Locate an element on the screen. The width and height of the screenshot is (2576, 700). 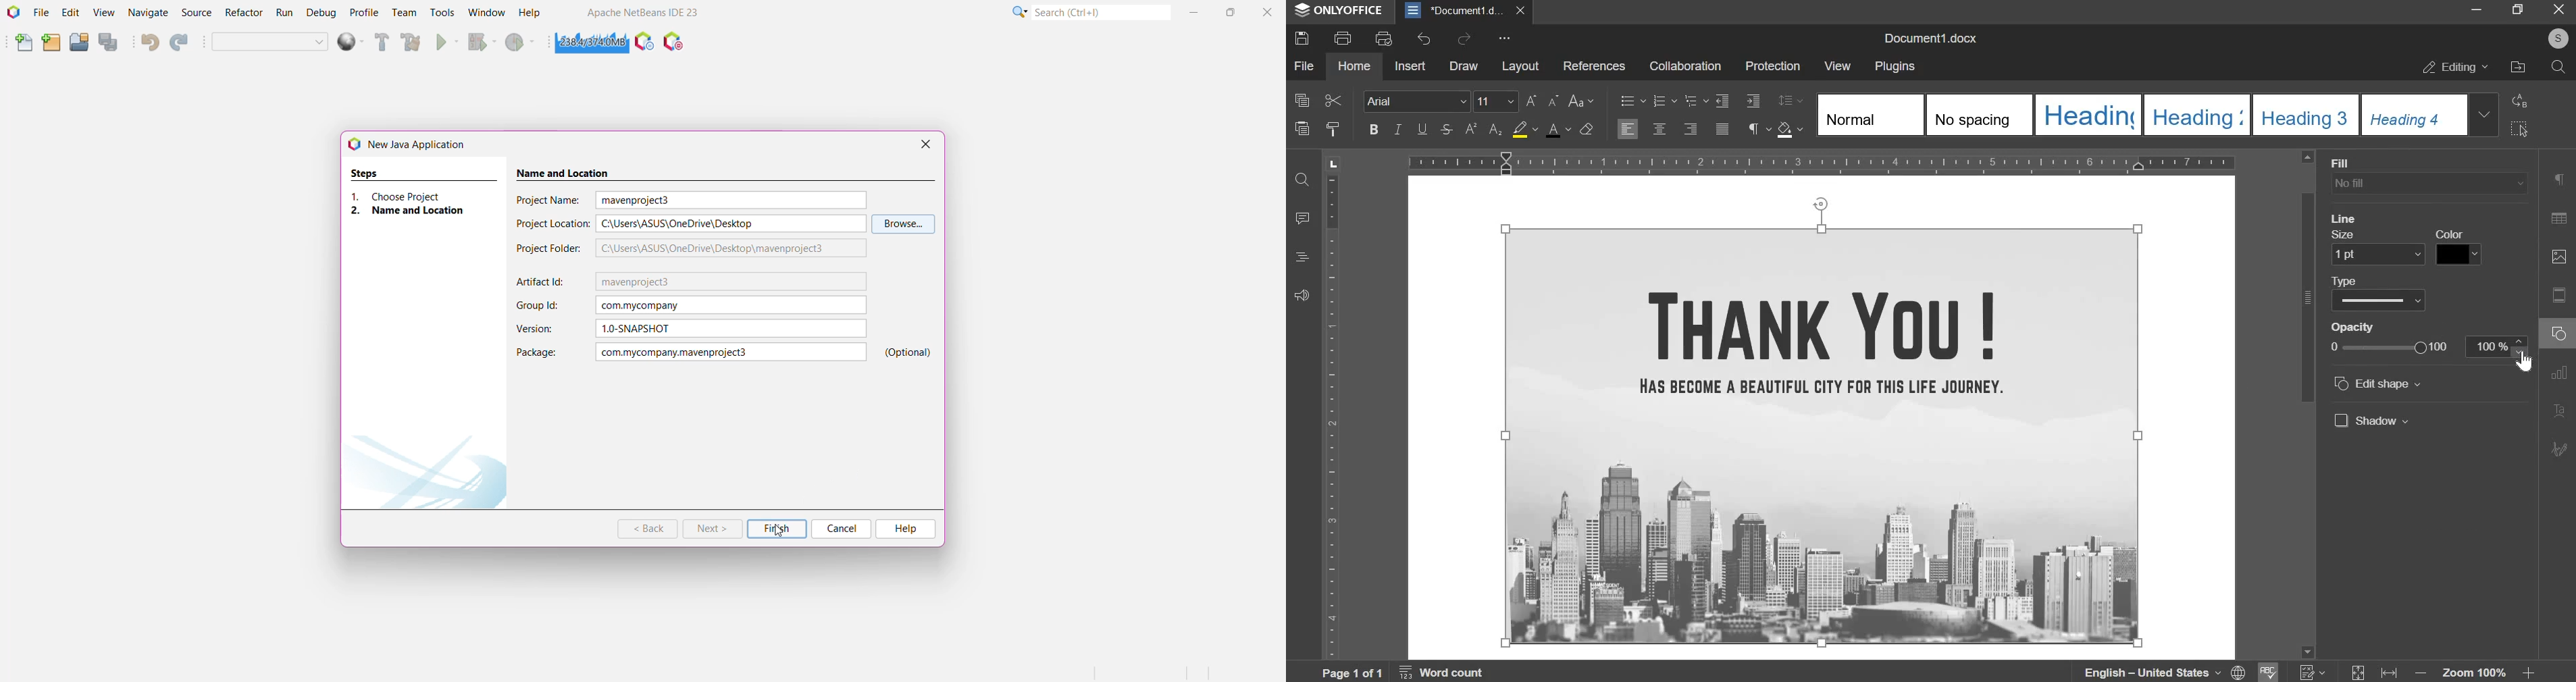
line spacing distance is located at coordinates (2473, 183).